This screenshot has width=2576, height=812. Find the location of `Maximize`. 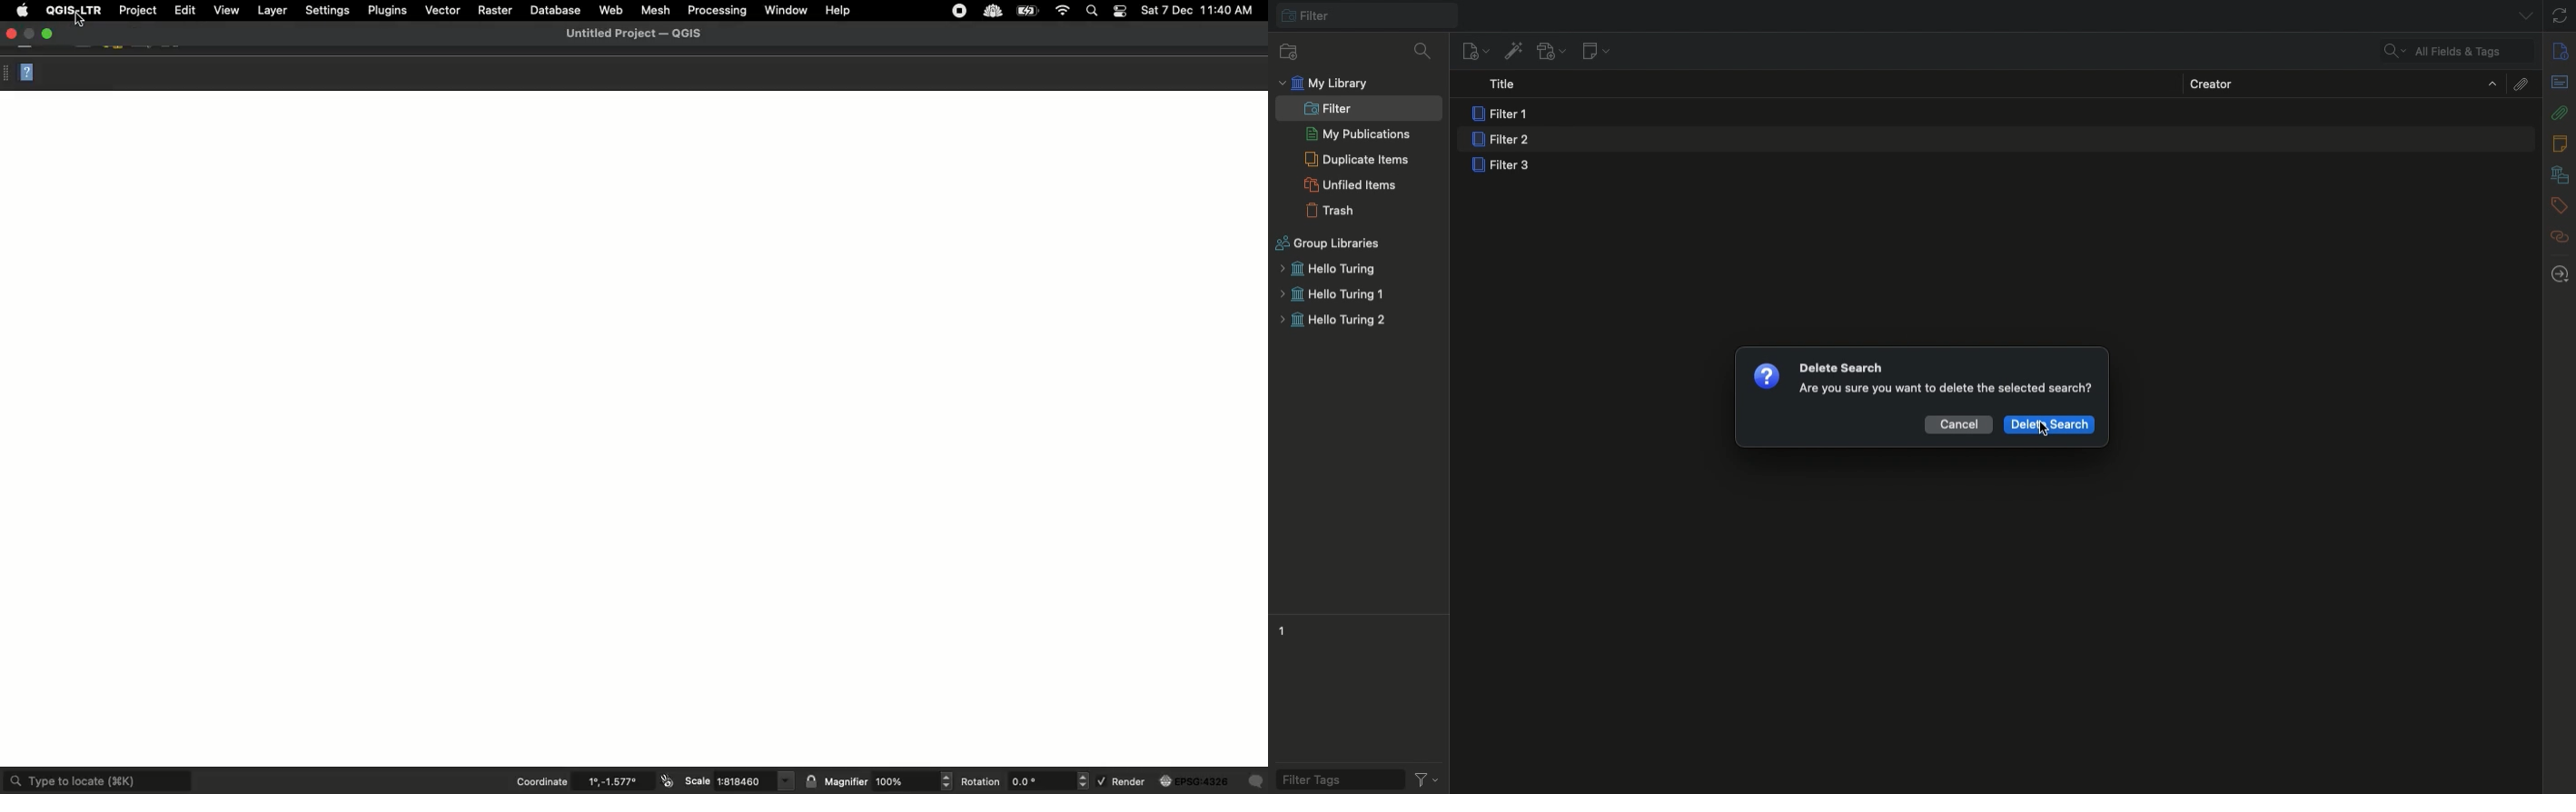

Maximize is located at coordinates (50, 32).